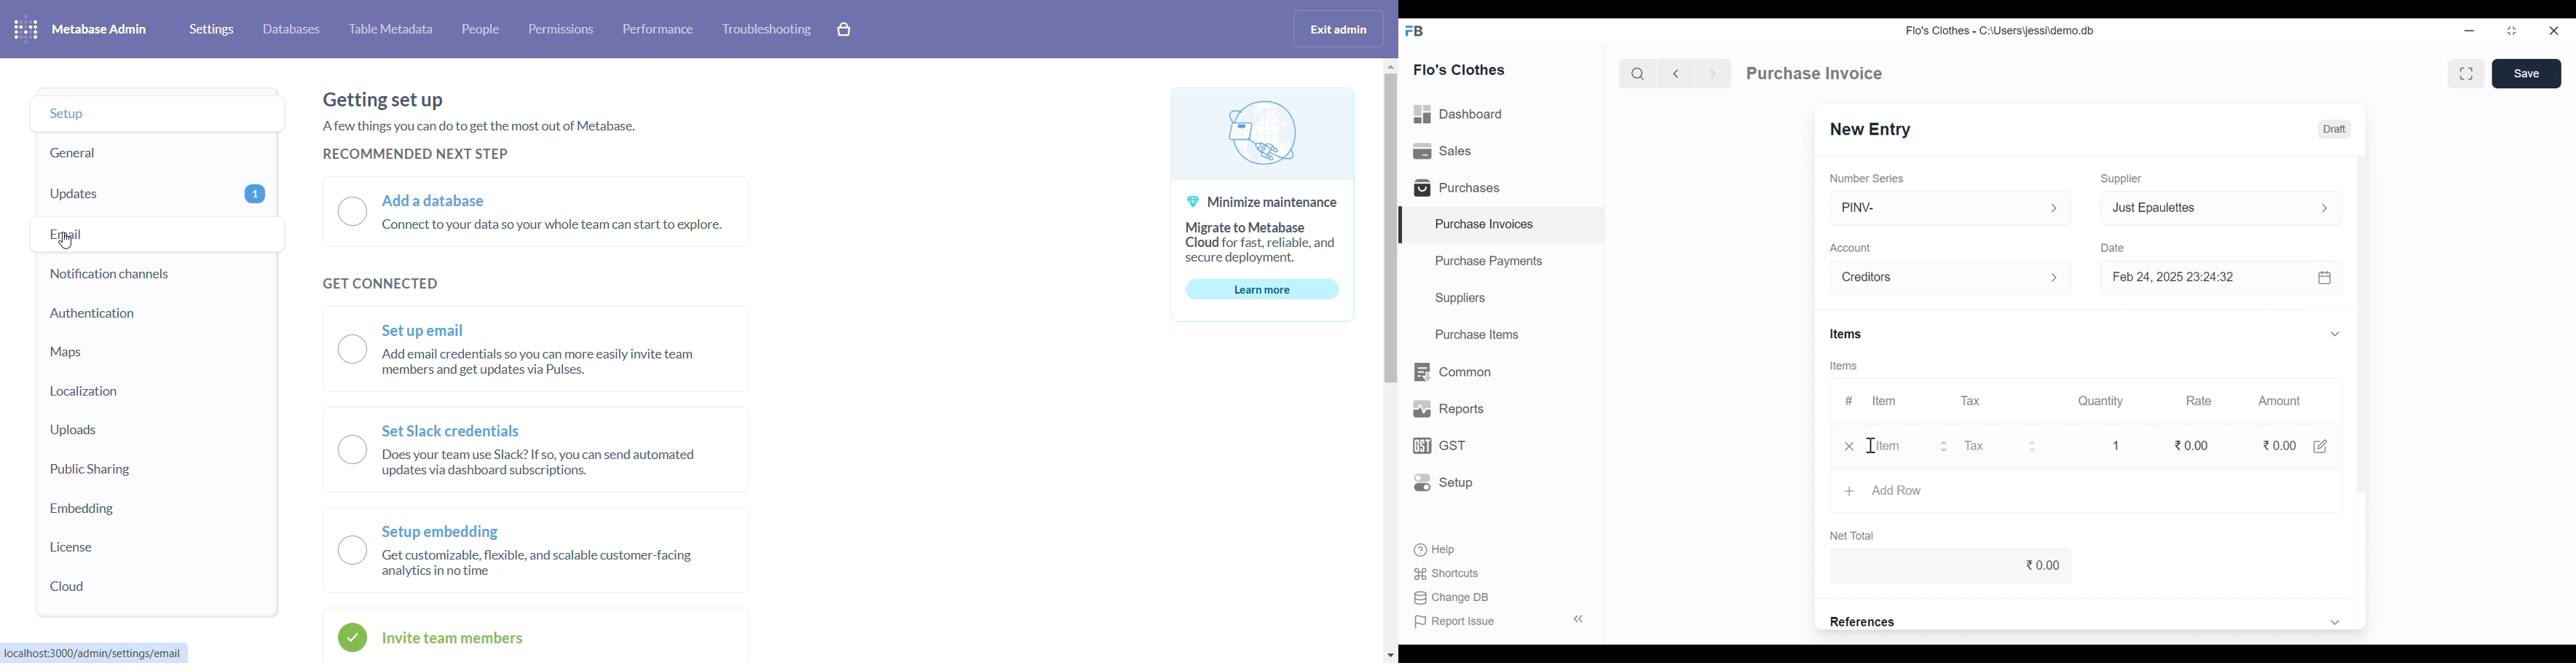 This screenshot has width=2576, height=672. What do you see at coordinates (1848, 446) in the screenshot?
I see `Close` at bounding box center [1848, 446].